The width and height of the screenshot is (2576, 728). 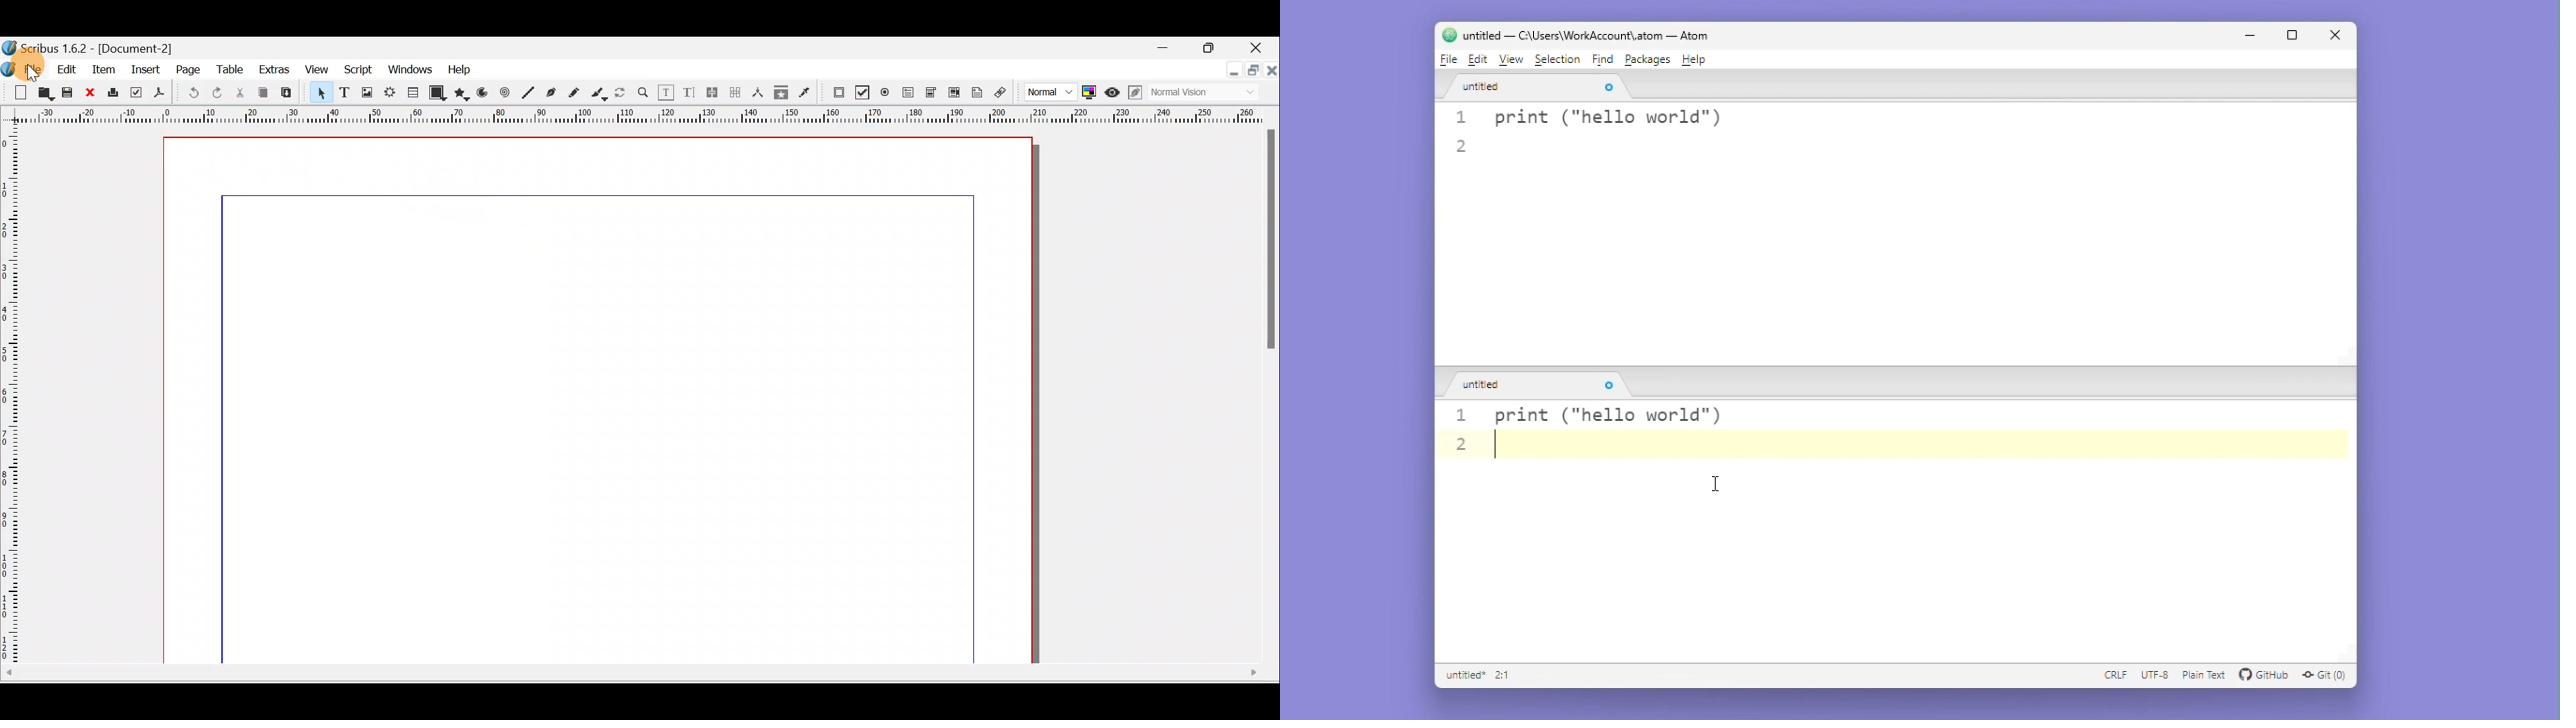 What do you see at coordinates (1891, 259) in the screenshot?
I see `editor space` at bounding box center [1891, 259].